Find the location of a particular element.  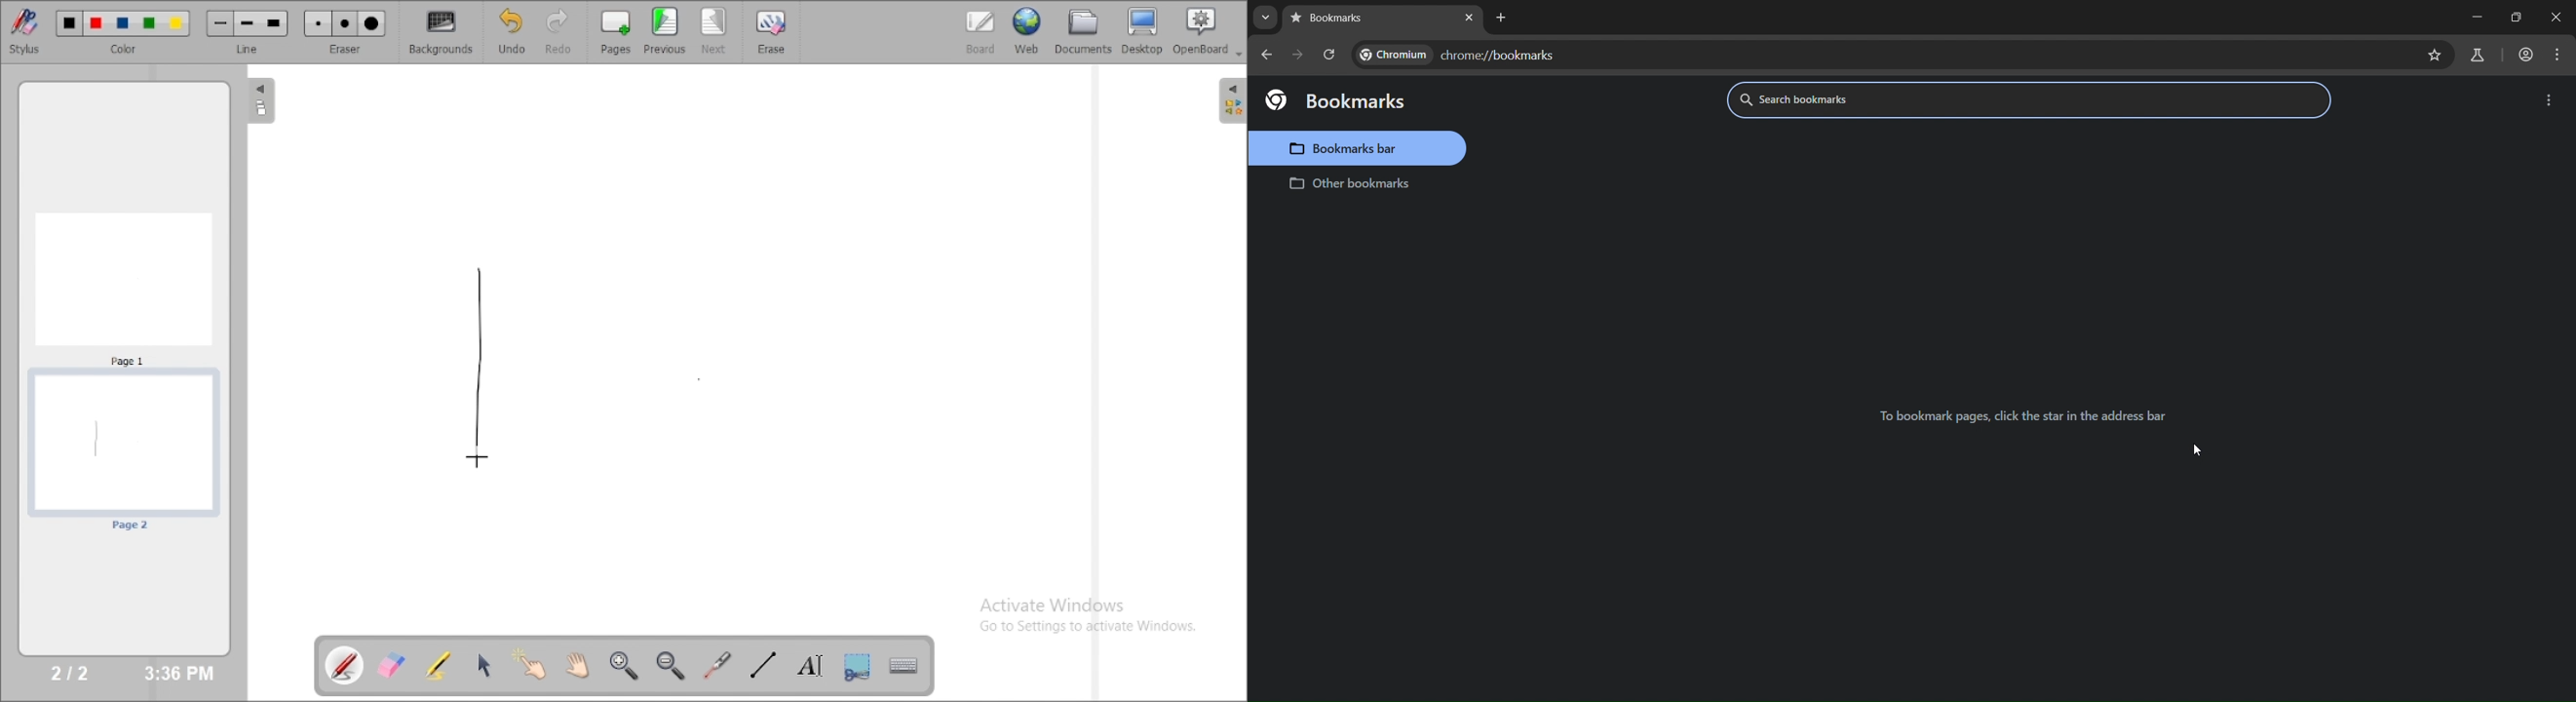

Large line is located at coordinates (275, 24).